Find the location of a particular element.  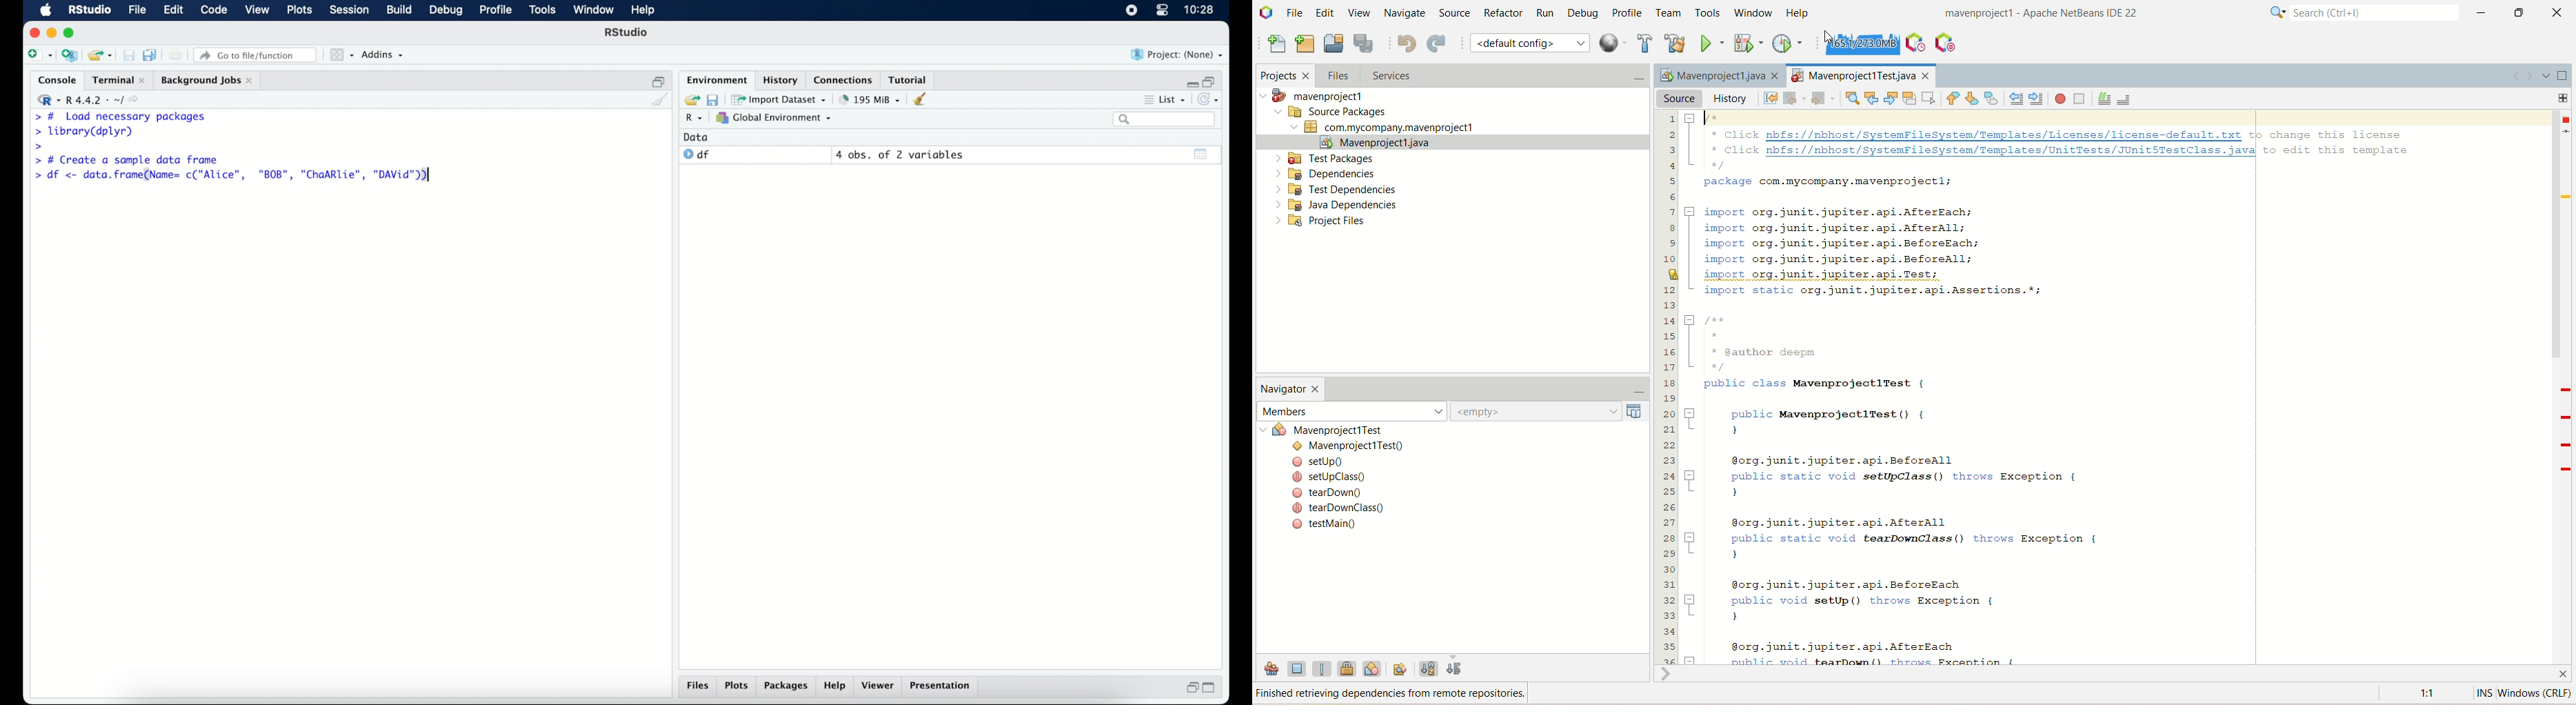

save all is located at coordinates (1363, 43).